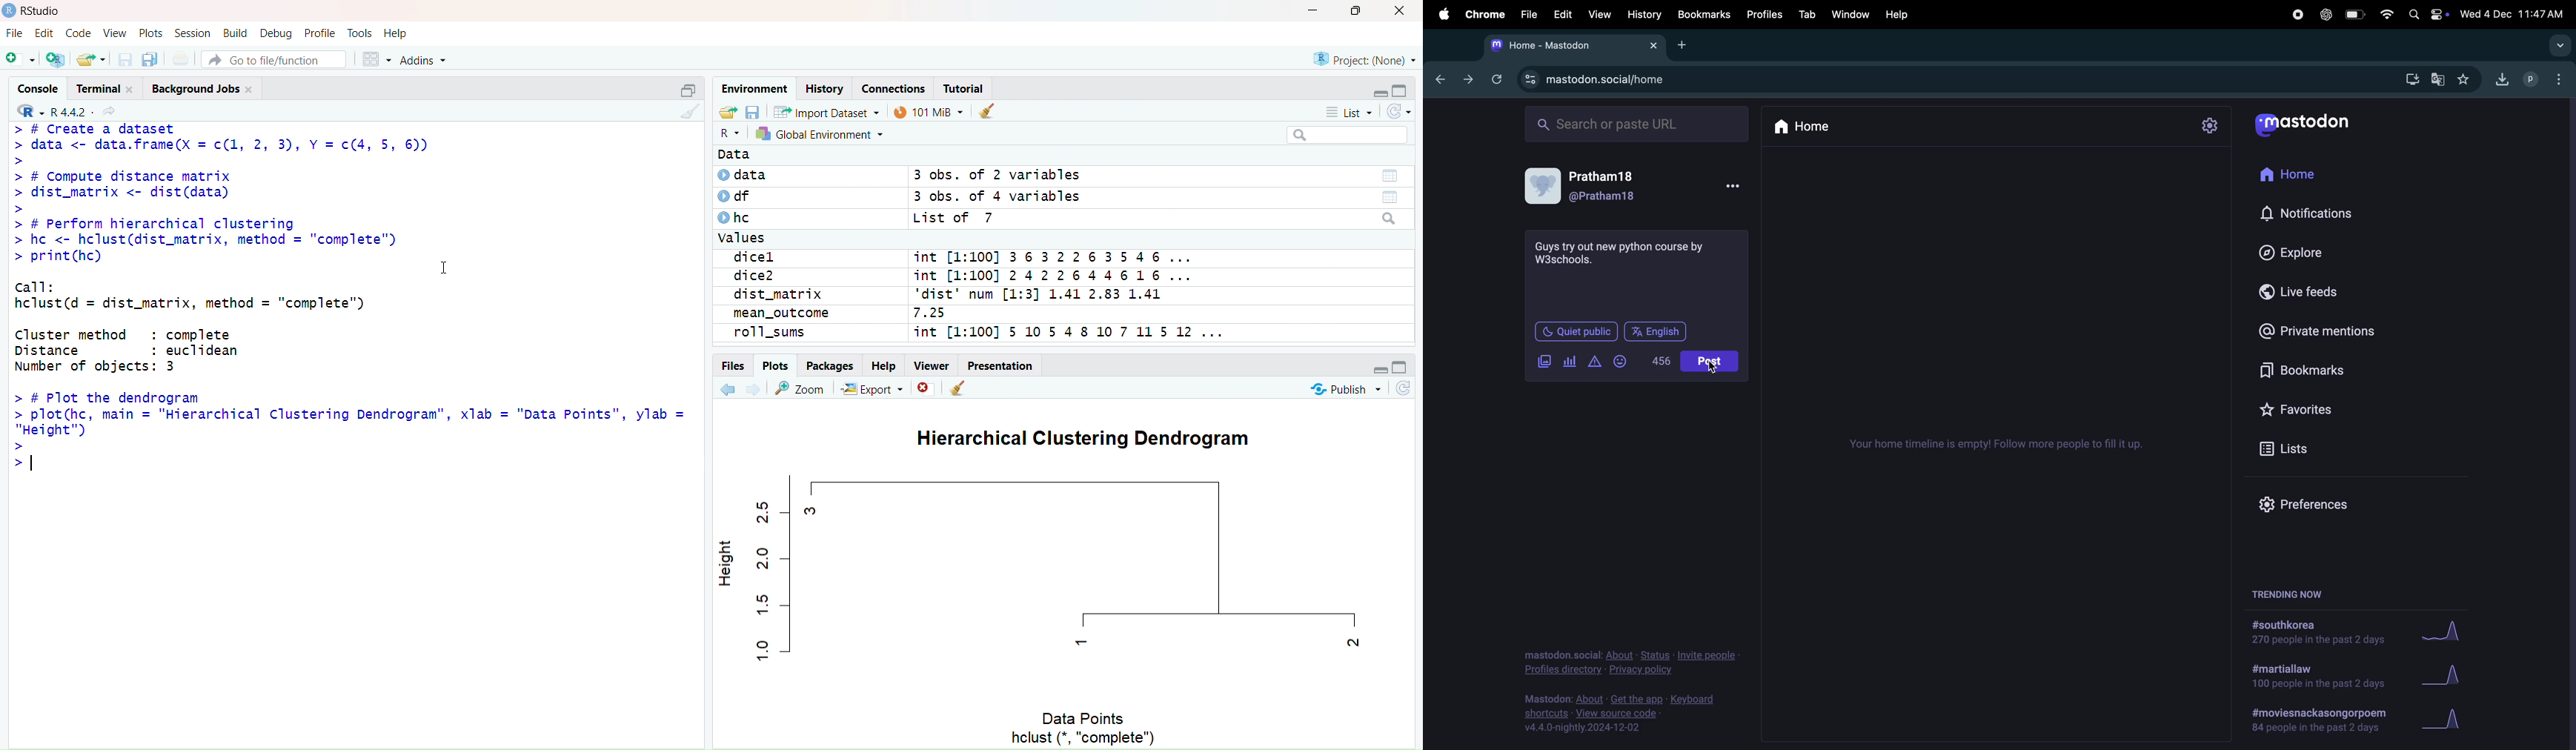 The image size is (2576, 756). What do you see at coordinates (1471, 79) in the screenshot?
I see `forward` at bounding box center [1471, 79].